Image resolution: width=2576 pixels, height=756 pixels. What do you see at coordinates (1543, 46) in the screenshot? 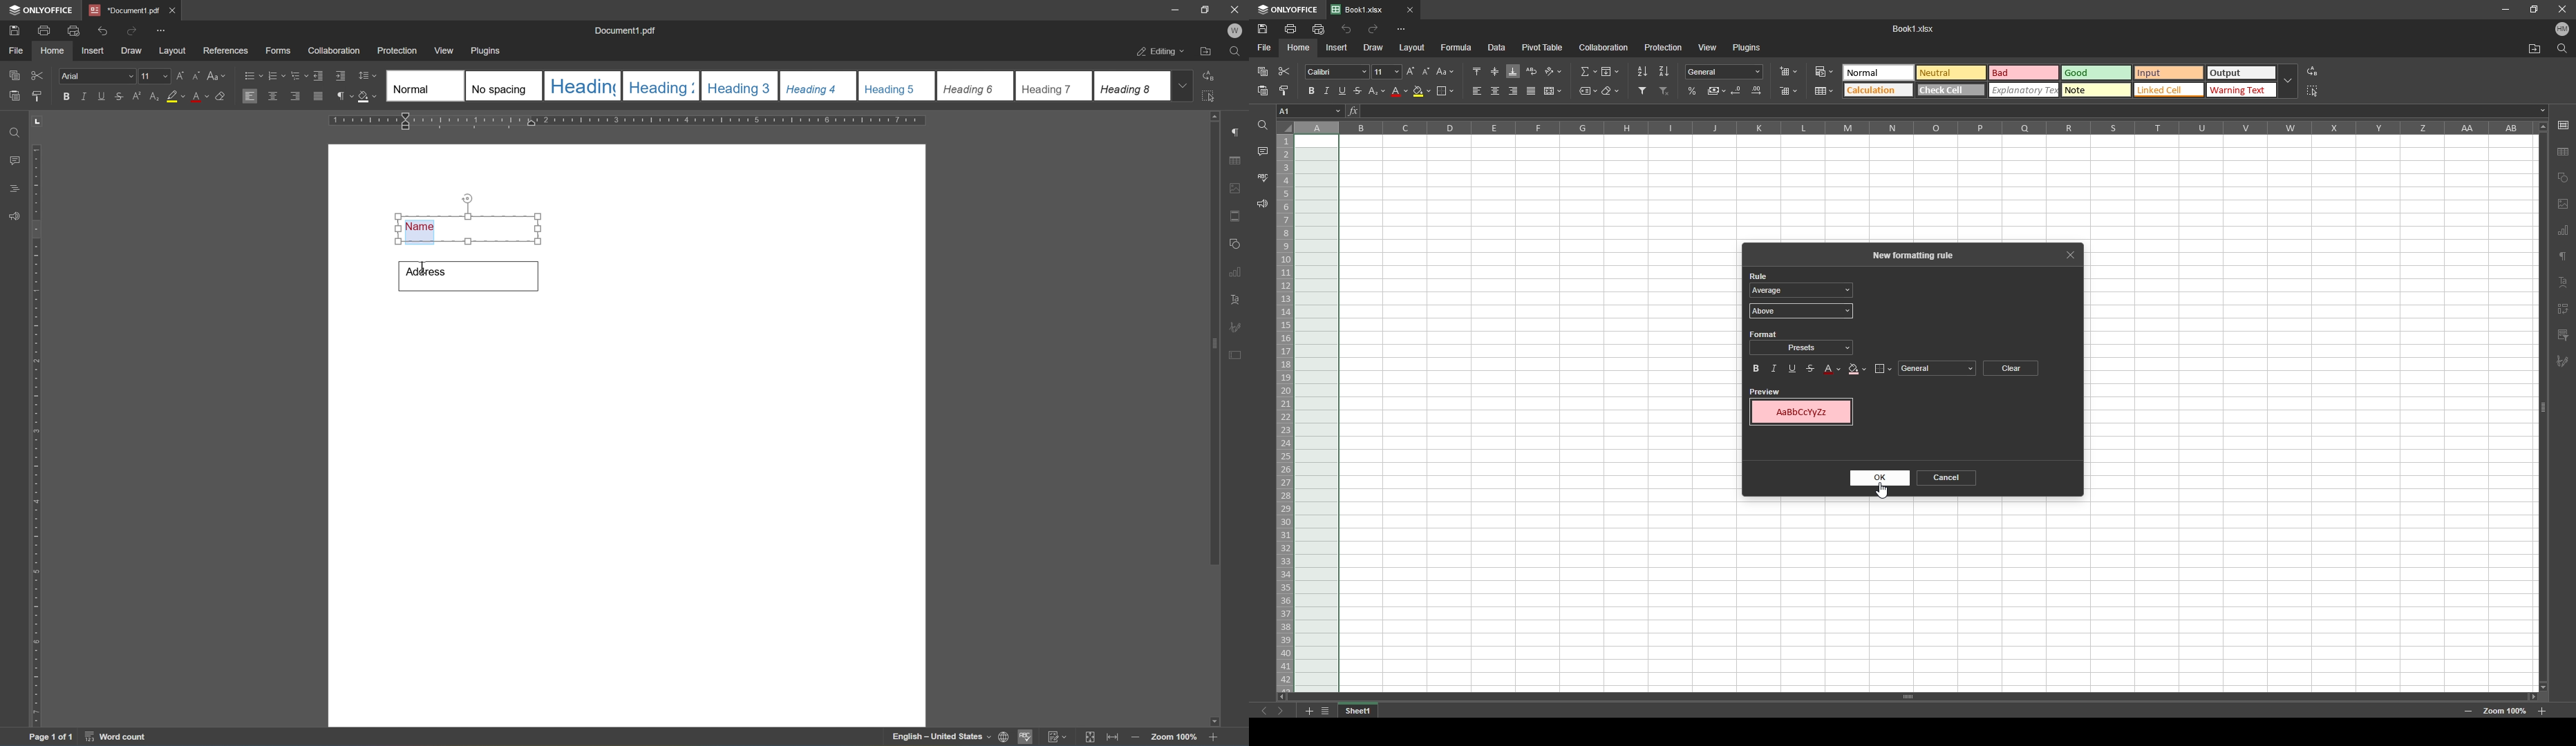
I see `pivot table` at bounding box center [1543, 46].